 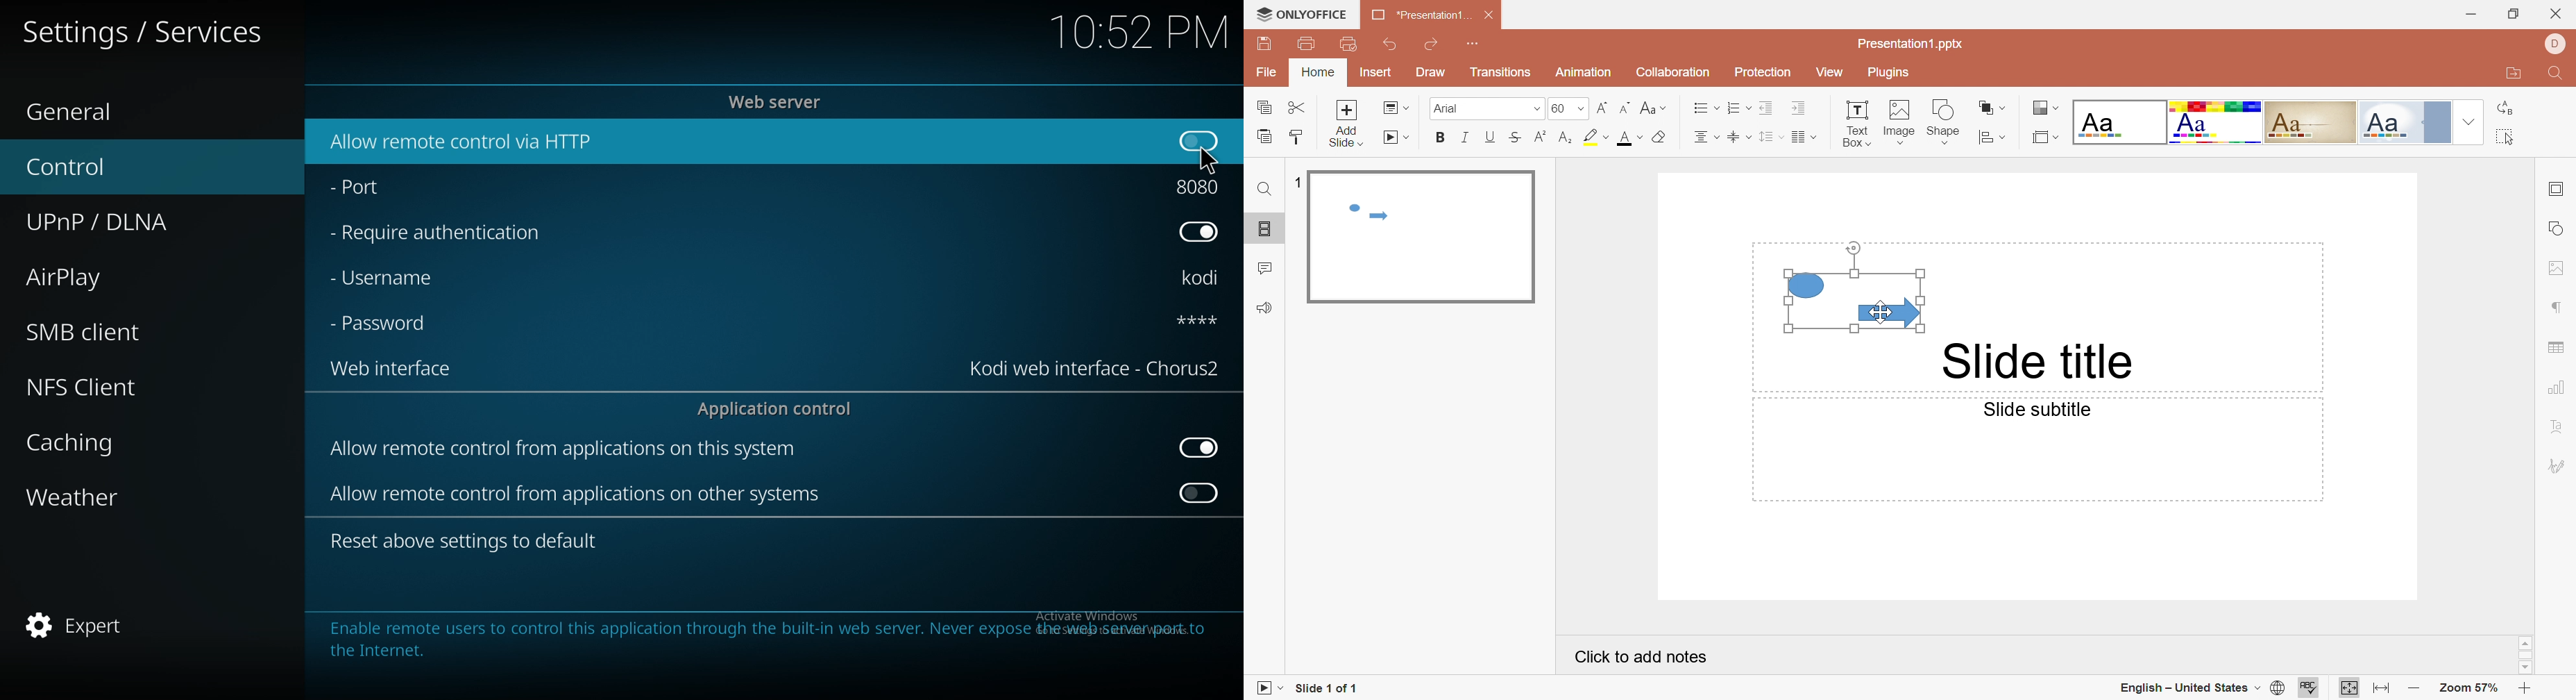 What do you see at coordinates (1990, 107) in the screenshot?
I see `Arrange shape` at bounding box center [1990, 107].